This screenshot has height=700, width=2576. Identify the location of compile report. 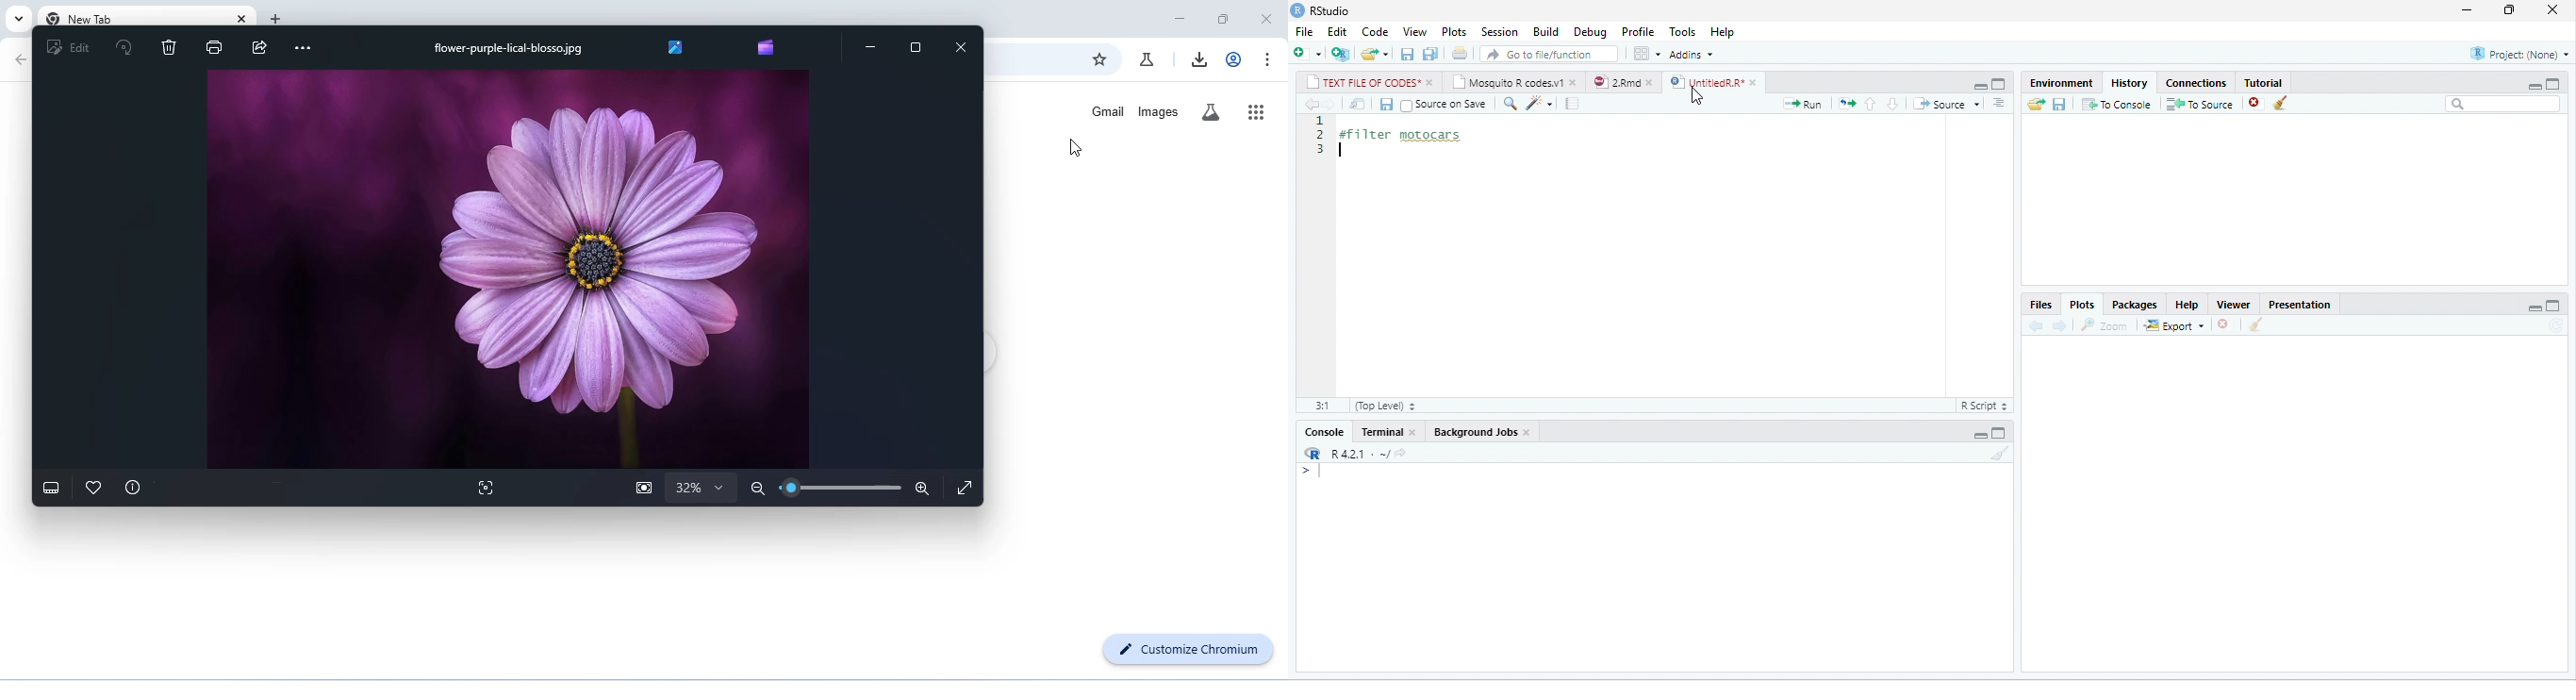
(1572, 103).